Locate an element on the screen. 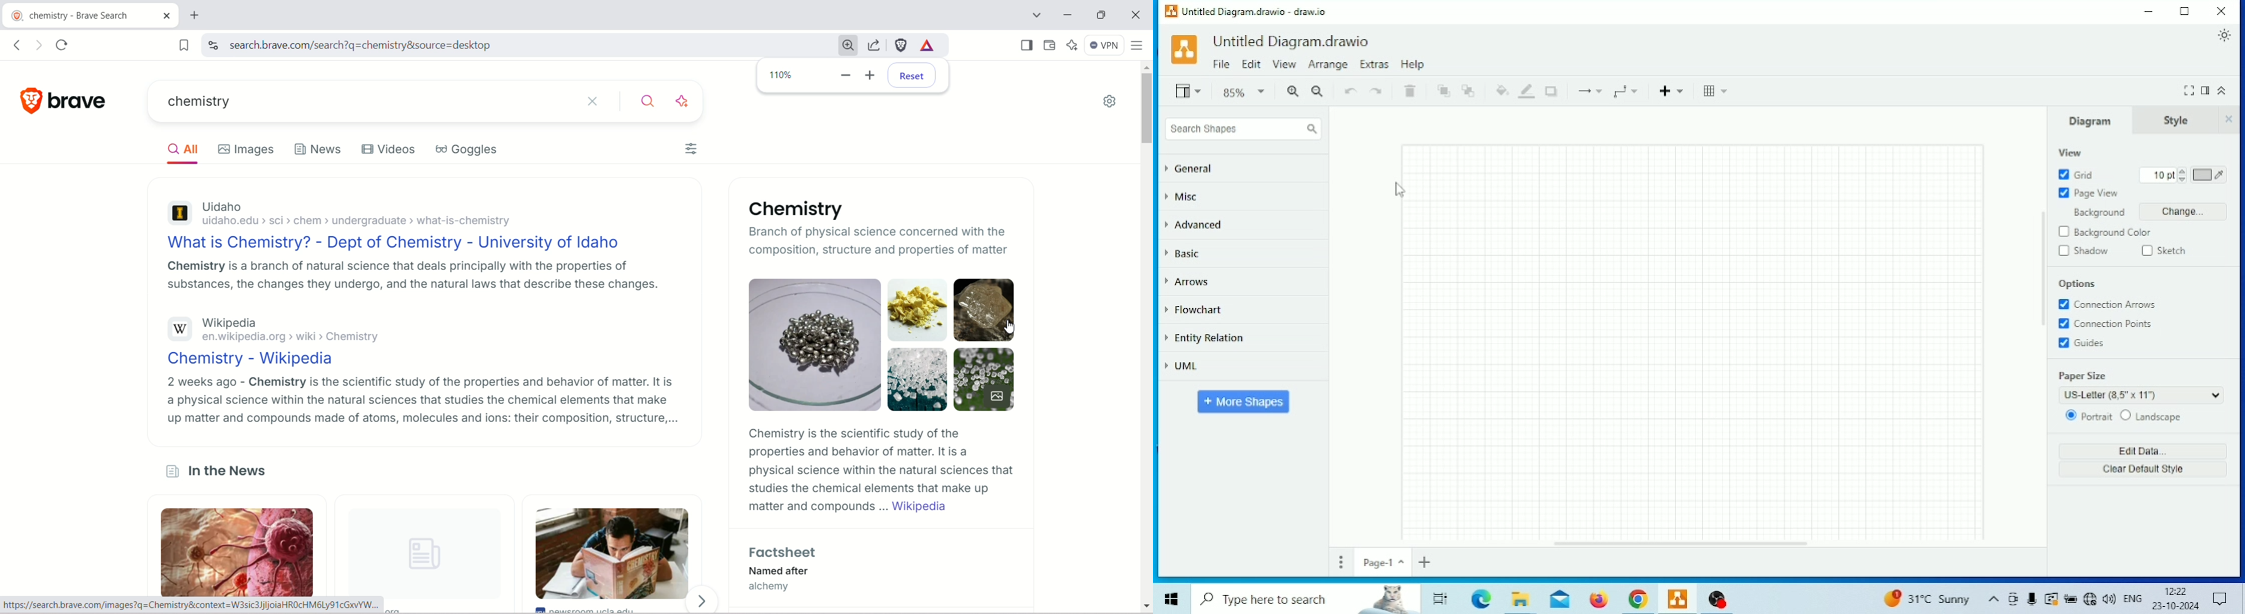 The height and width of the screenshot is (616, 2268). Grid Size is located at coordinates (2162, 175).